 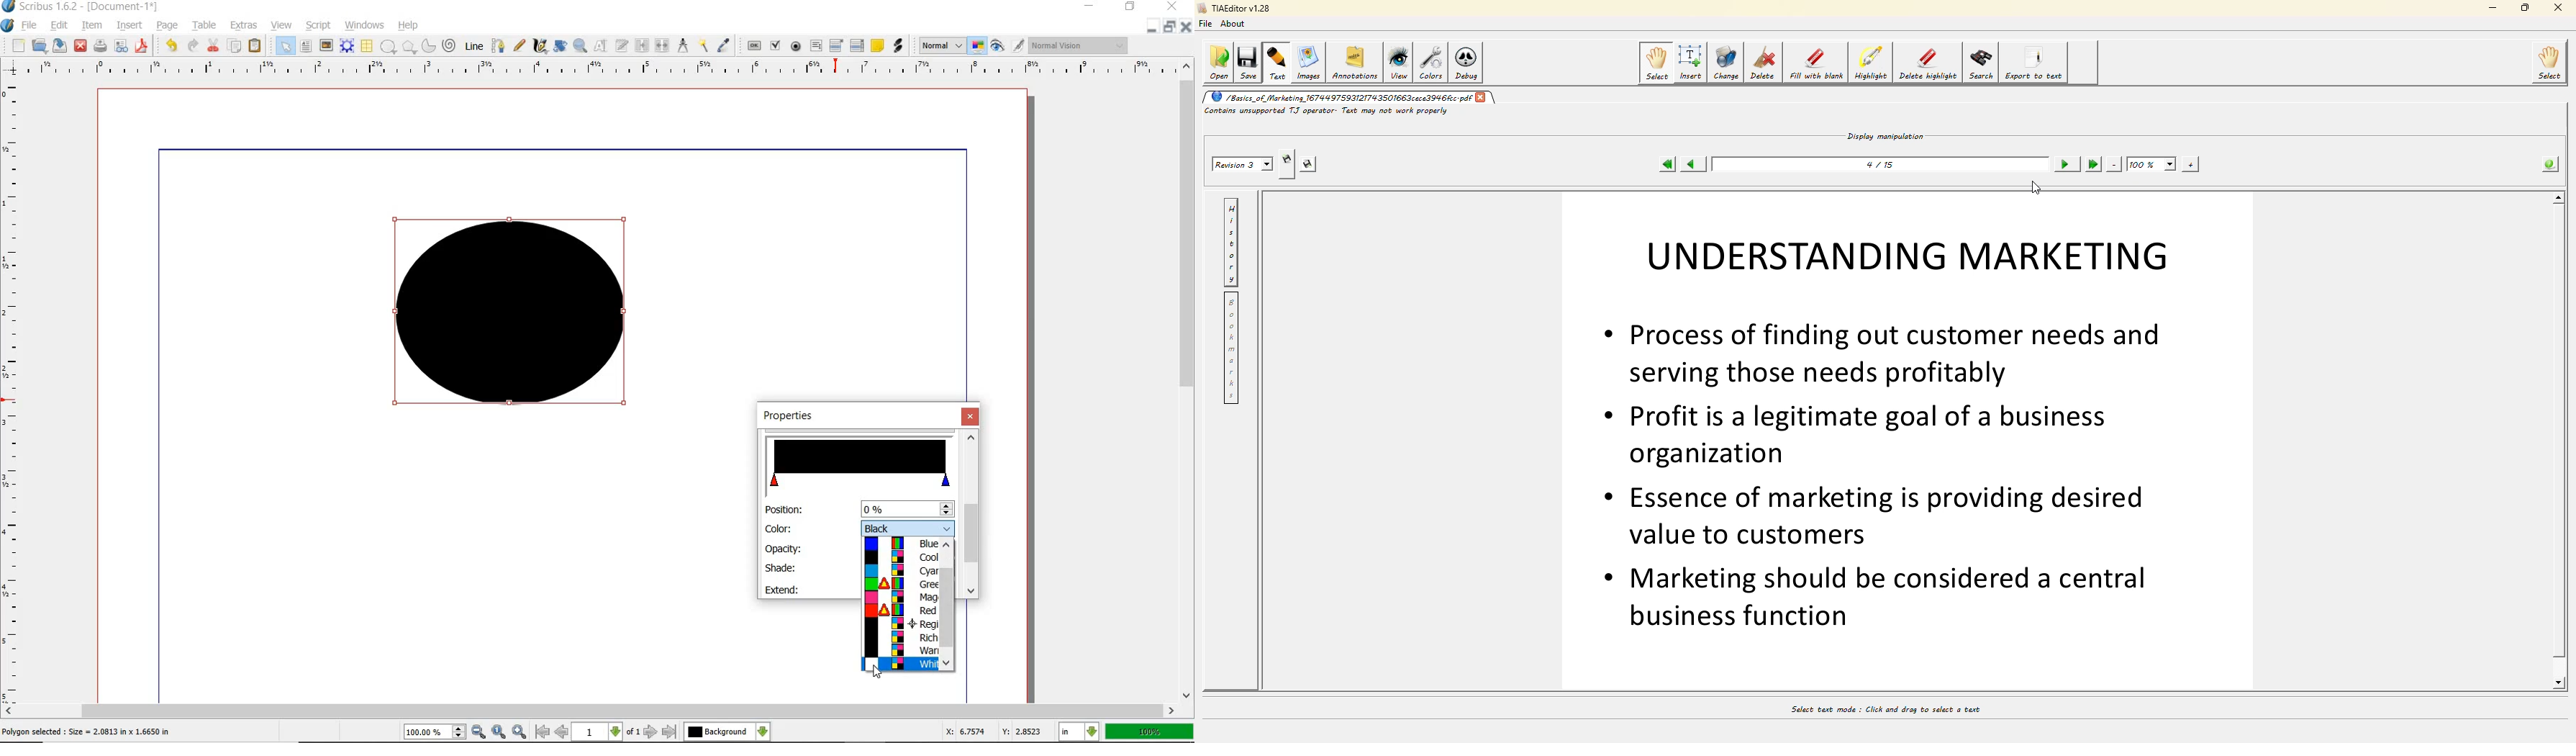 I want to click on TABLE, so click(x=366, y=46).